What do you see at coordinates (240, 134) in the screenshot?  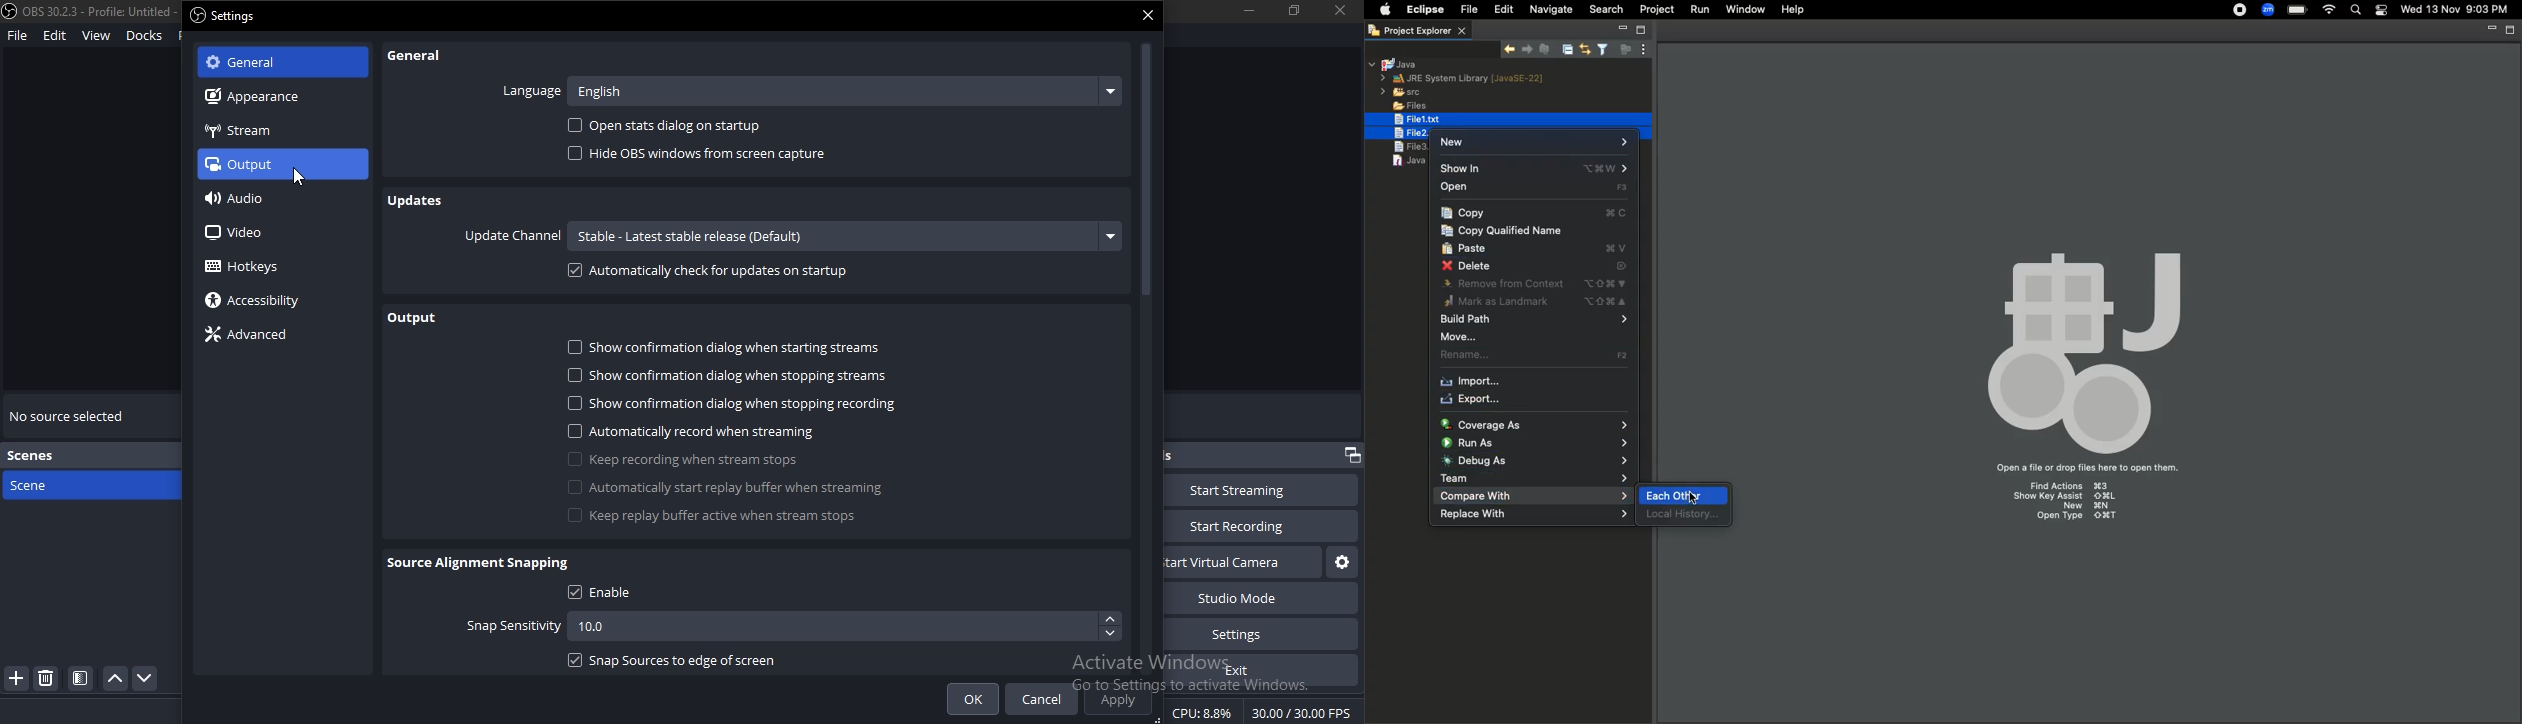 I see `stream` at bounding box center [240, 134].